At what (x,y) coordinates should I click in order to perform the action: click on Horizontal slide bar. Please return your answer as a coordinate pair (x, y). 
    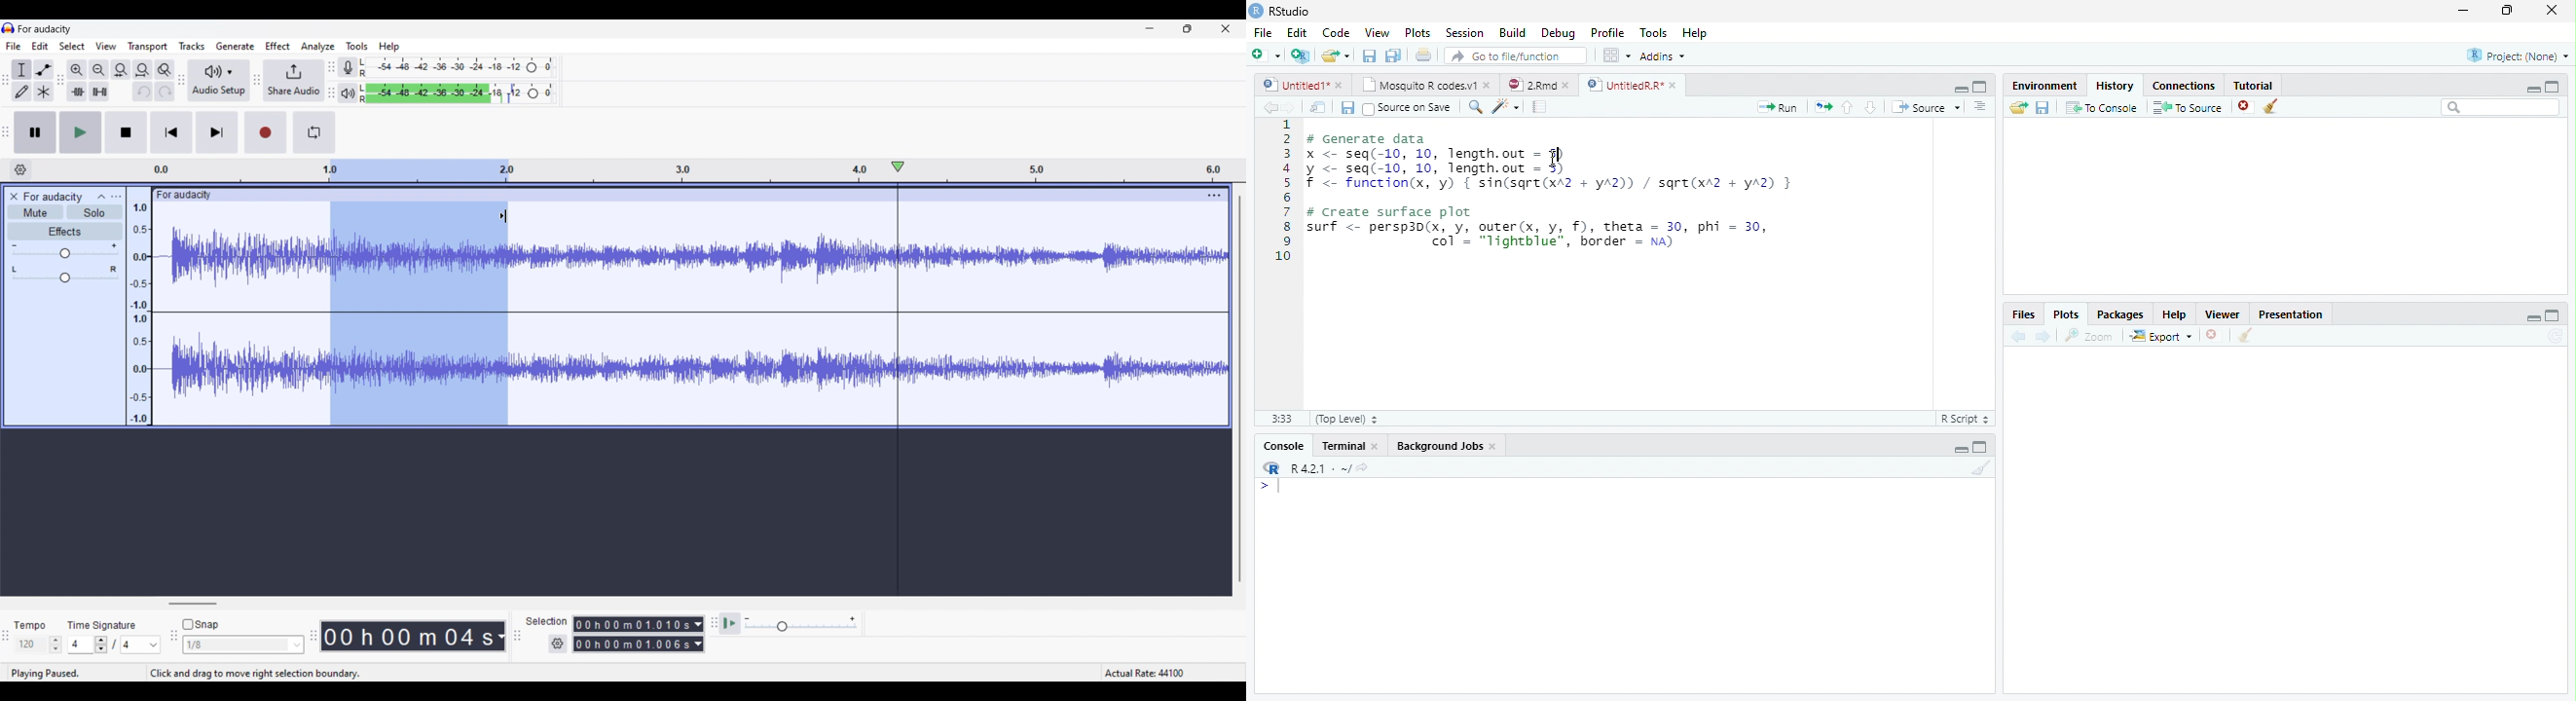
    Looking at the image, I should click on (192, 604).